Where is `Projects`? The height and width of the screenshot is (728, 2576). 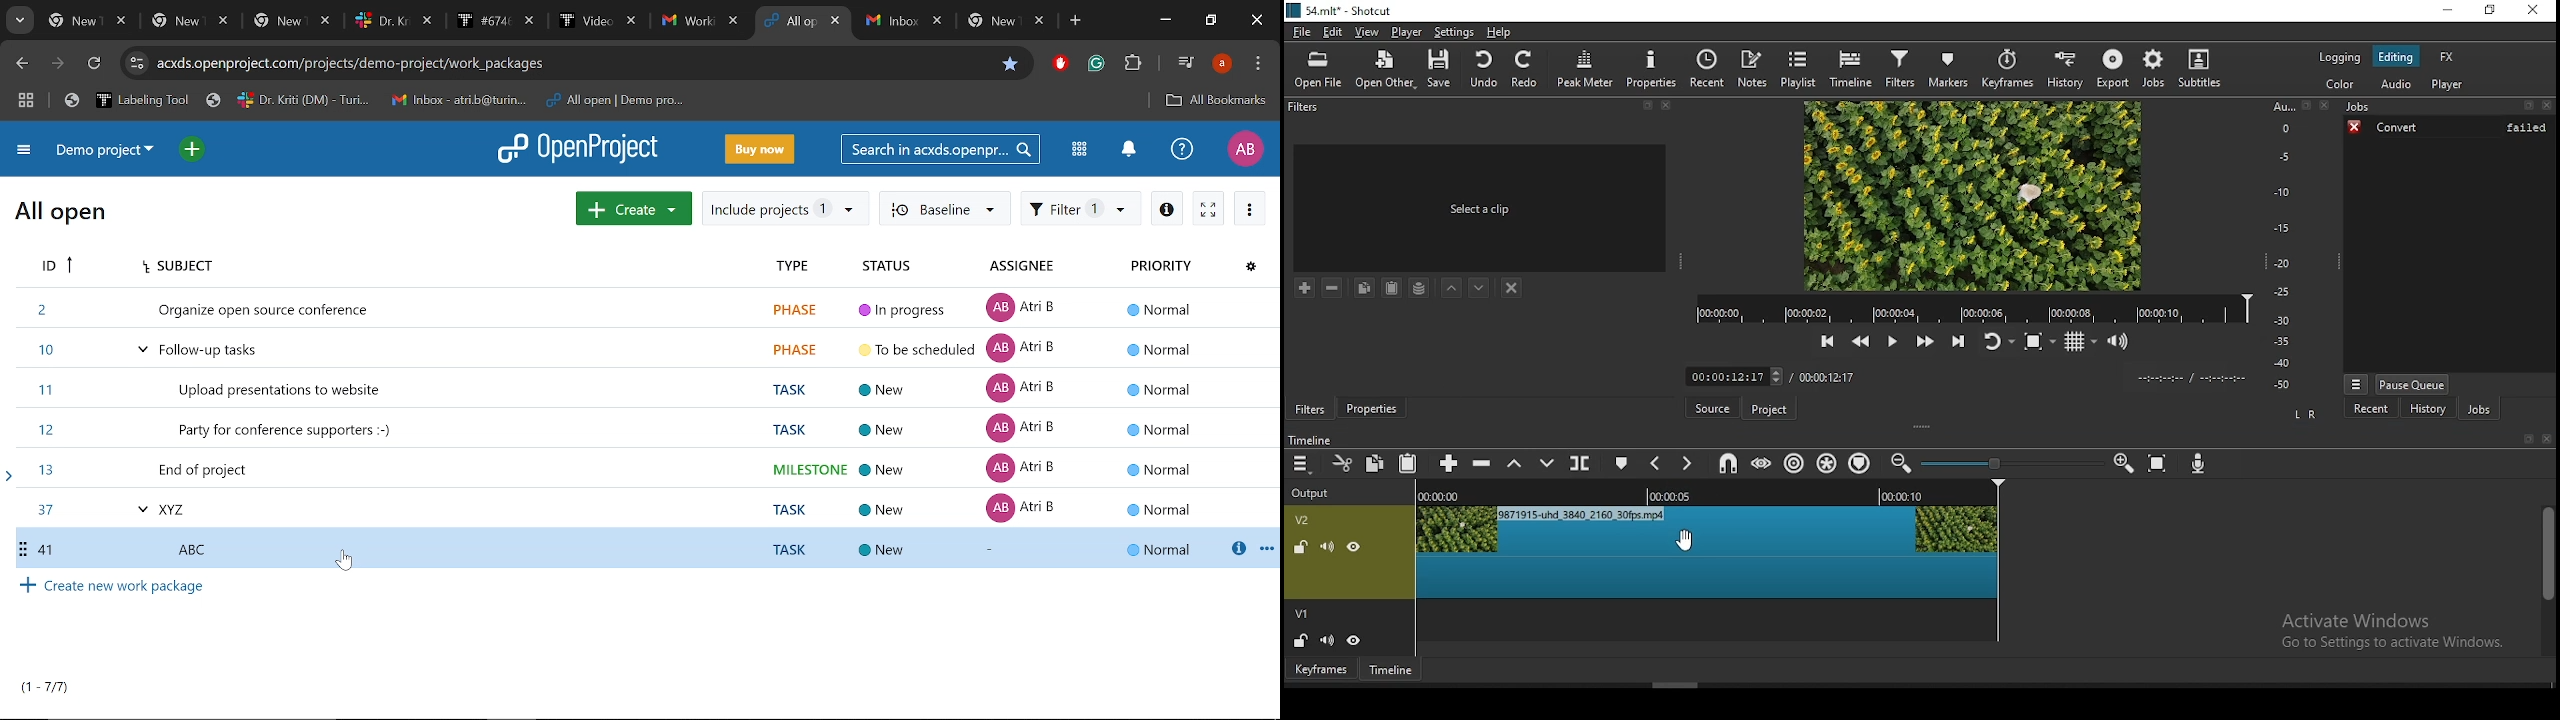
Projects is located at coordinates (234, 410).